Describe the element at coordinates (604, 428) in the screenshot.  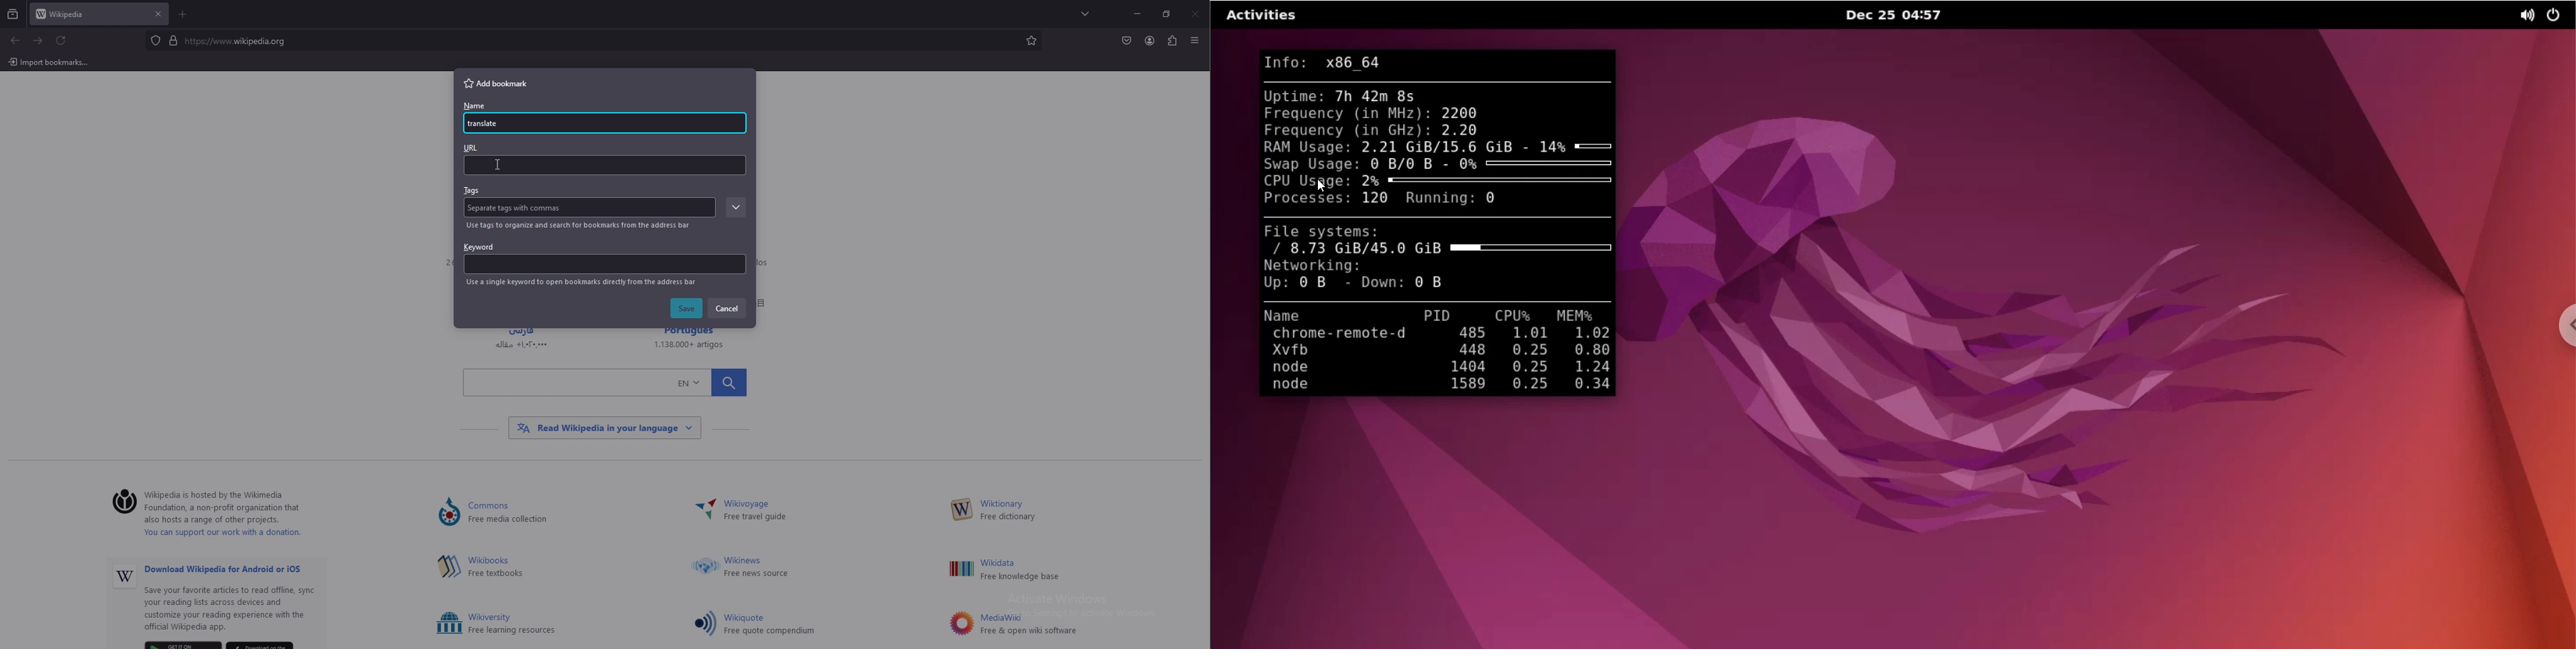
I see `` at that location.